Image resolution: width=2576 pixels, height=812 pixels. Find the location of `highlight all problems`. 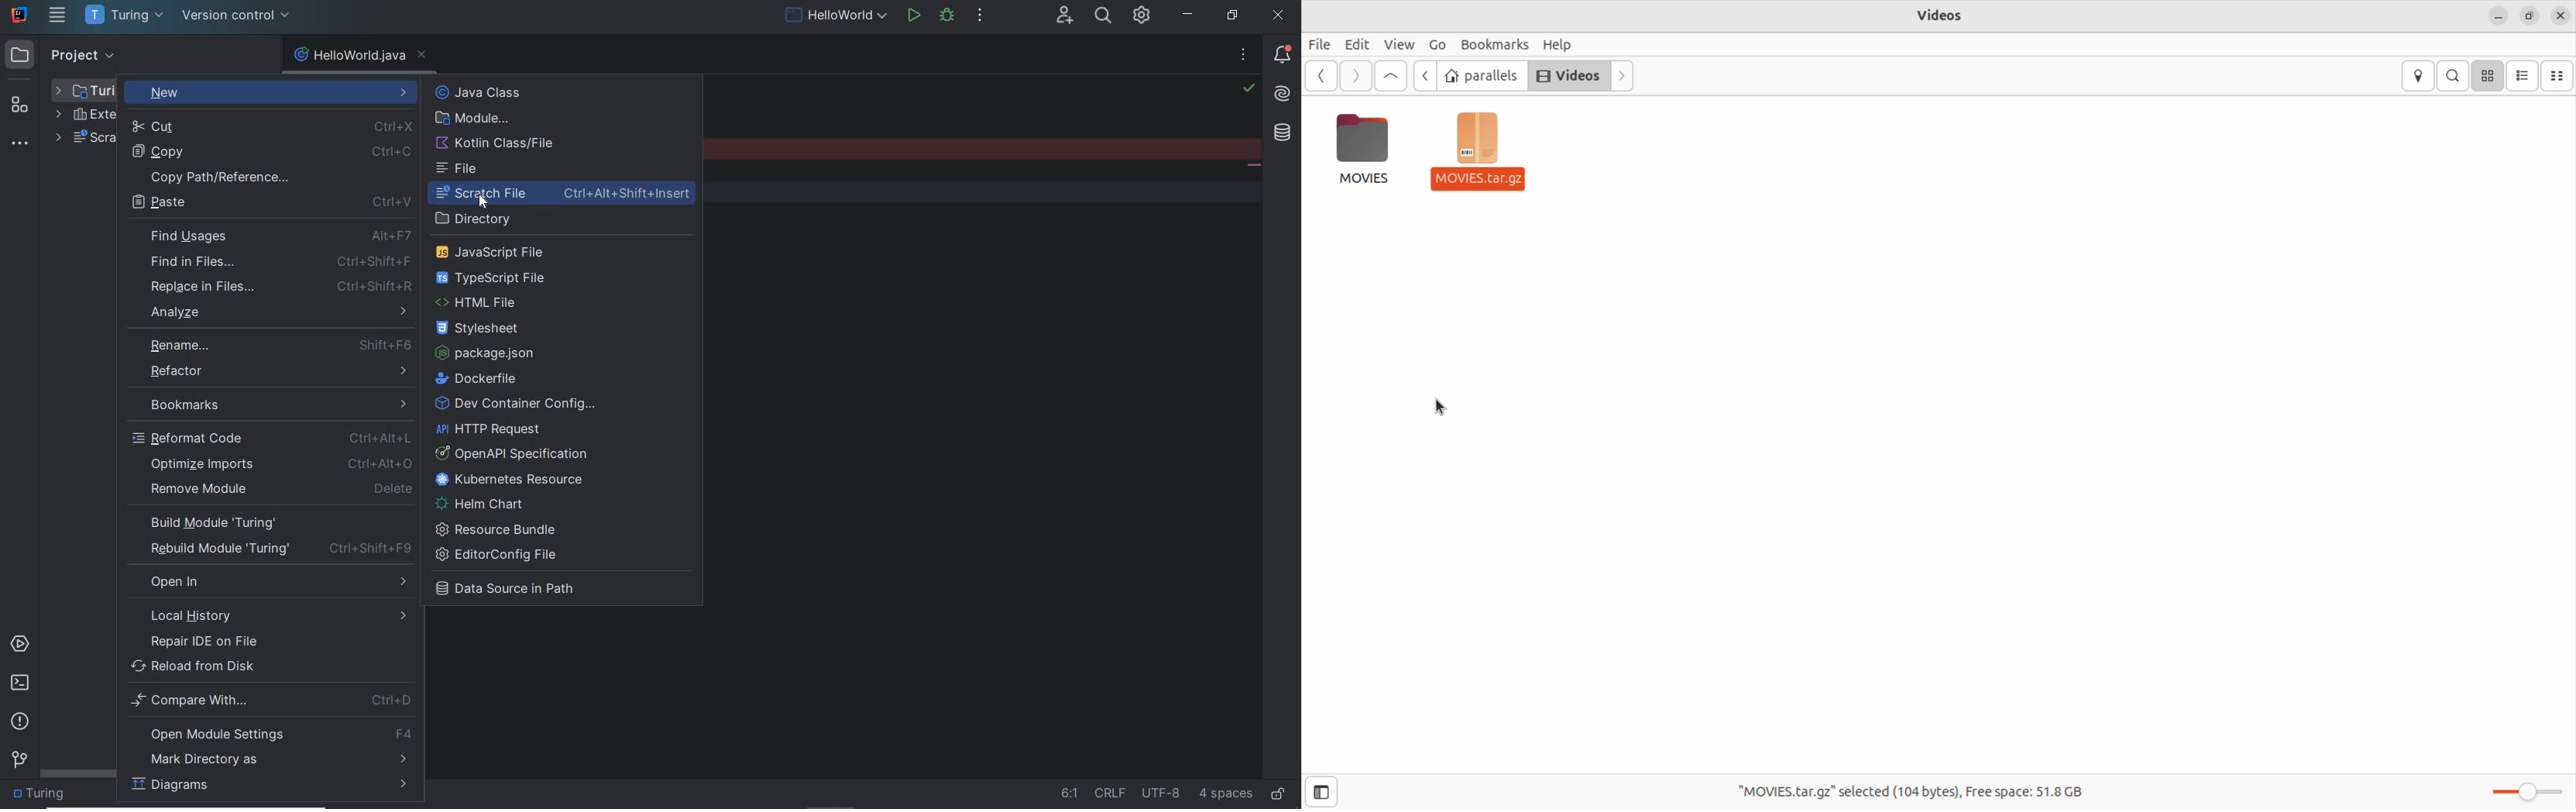

highlight all problems is located at coordinates (1249, 88).